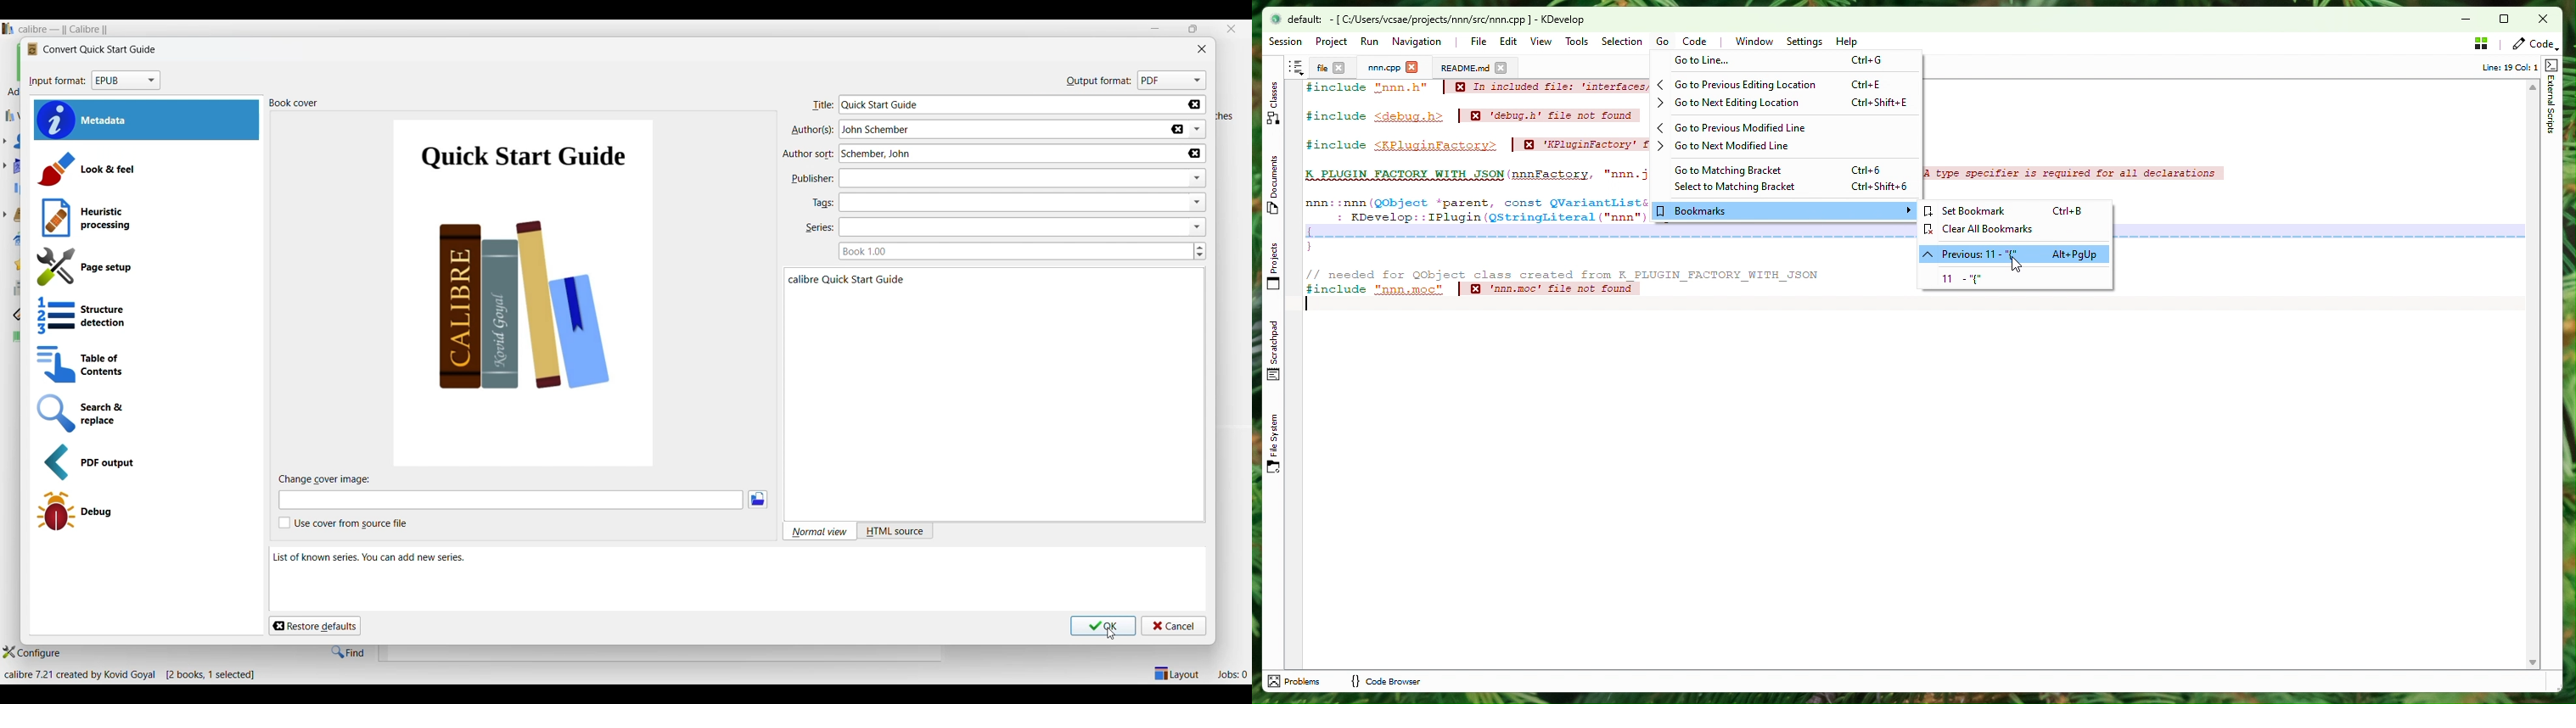 This screenshot has height=728, width=2576. What do you see at coordinates (1200, 201) in the screenshot?
I see `dropdown` at bounding box center [1200, 201].